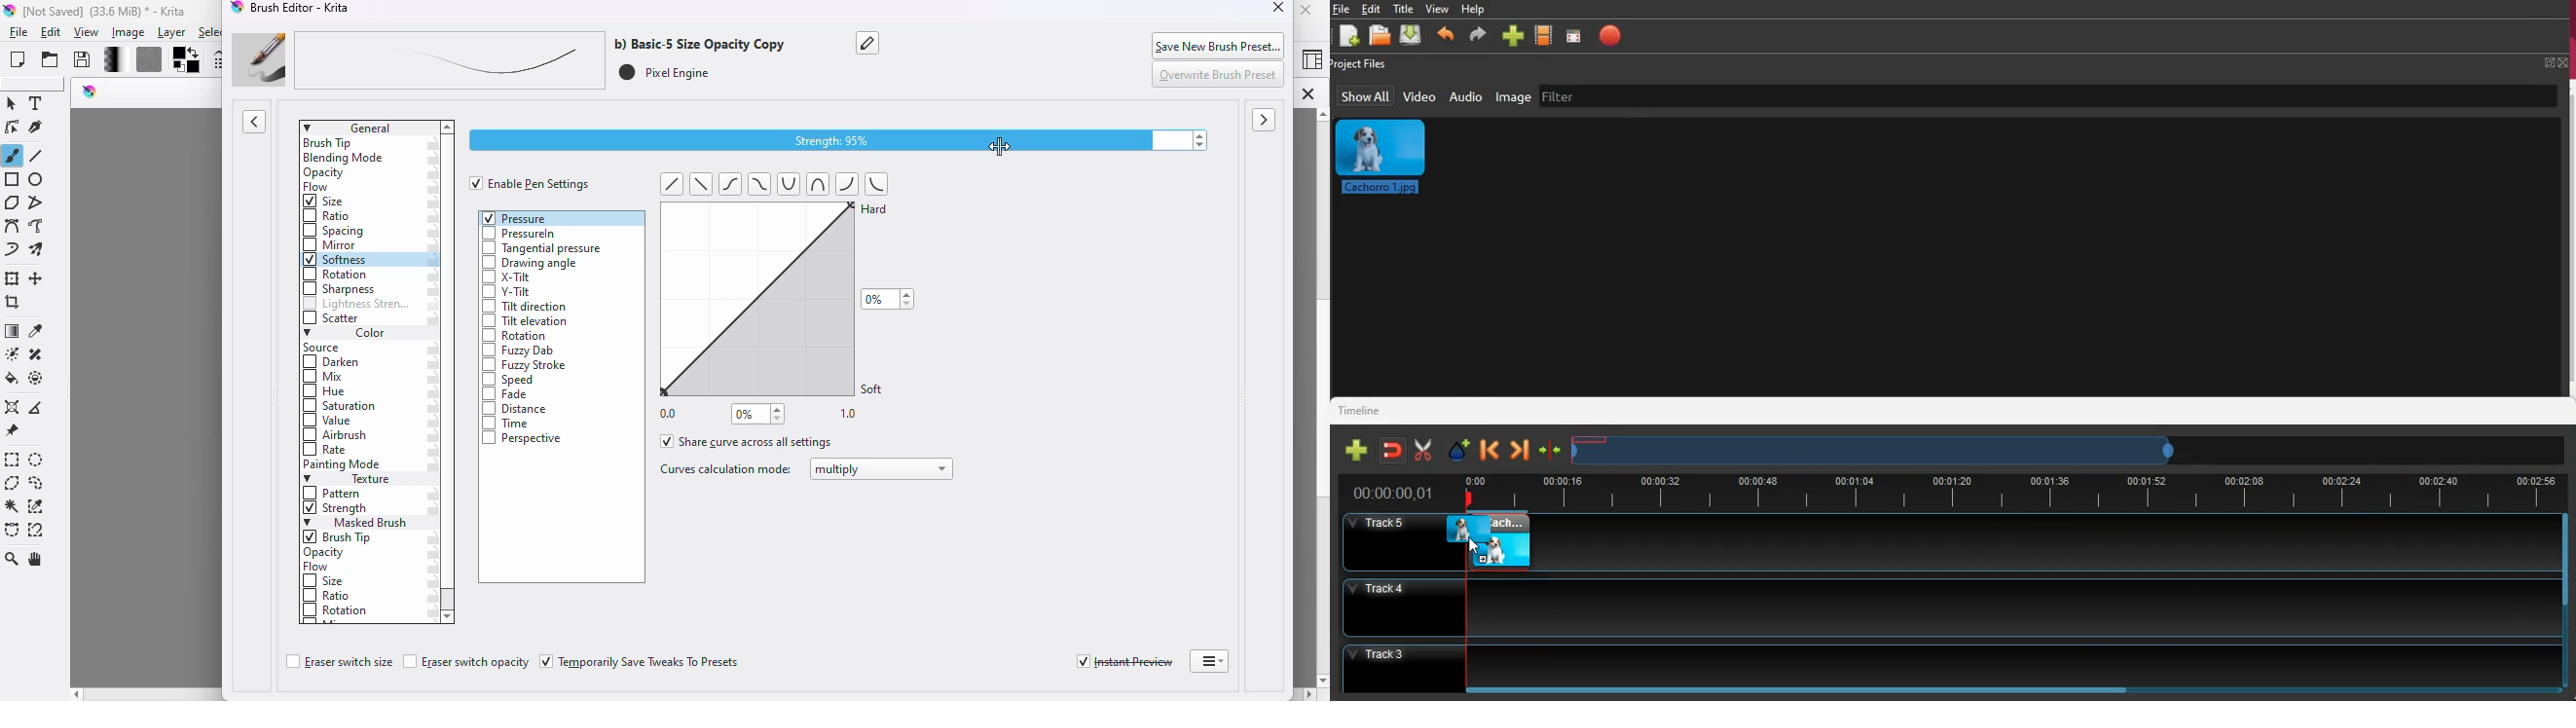  Describe the element at coordinates (525, 322) in the screenshot. I see `tilt elevation` at that location.